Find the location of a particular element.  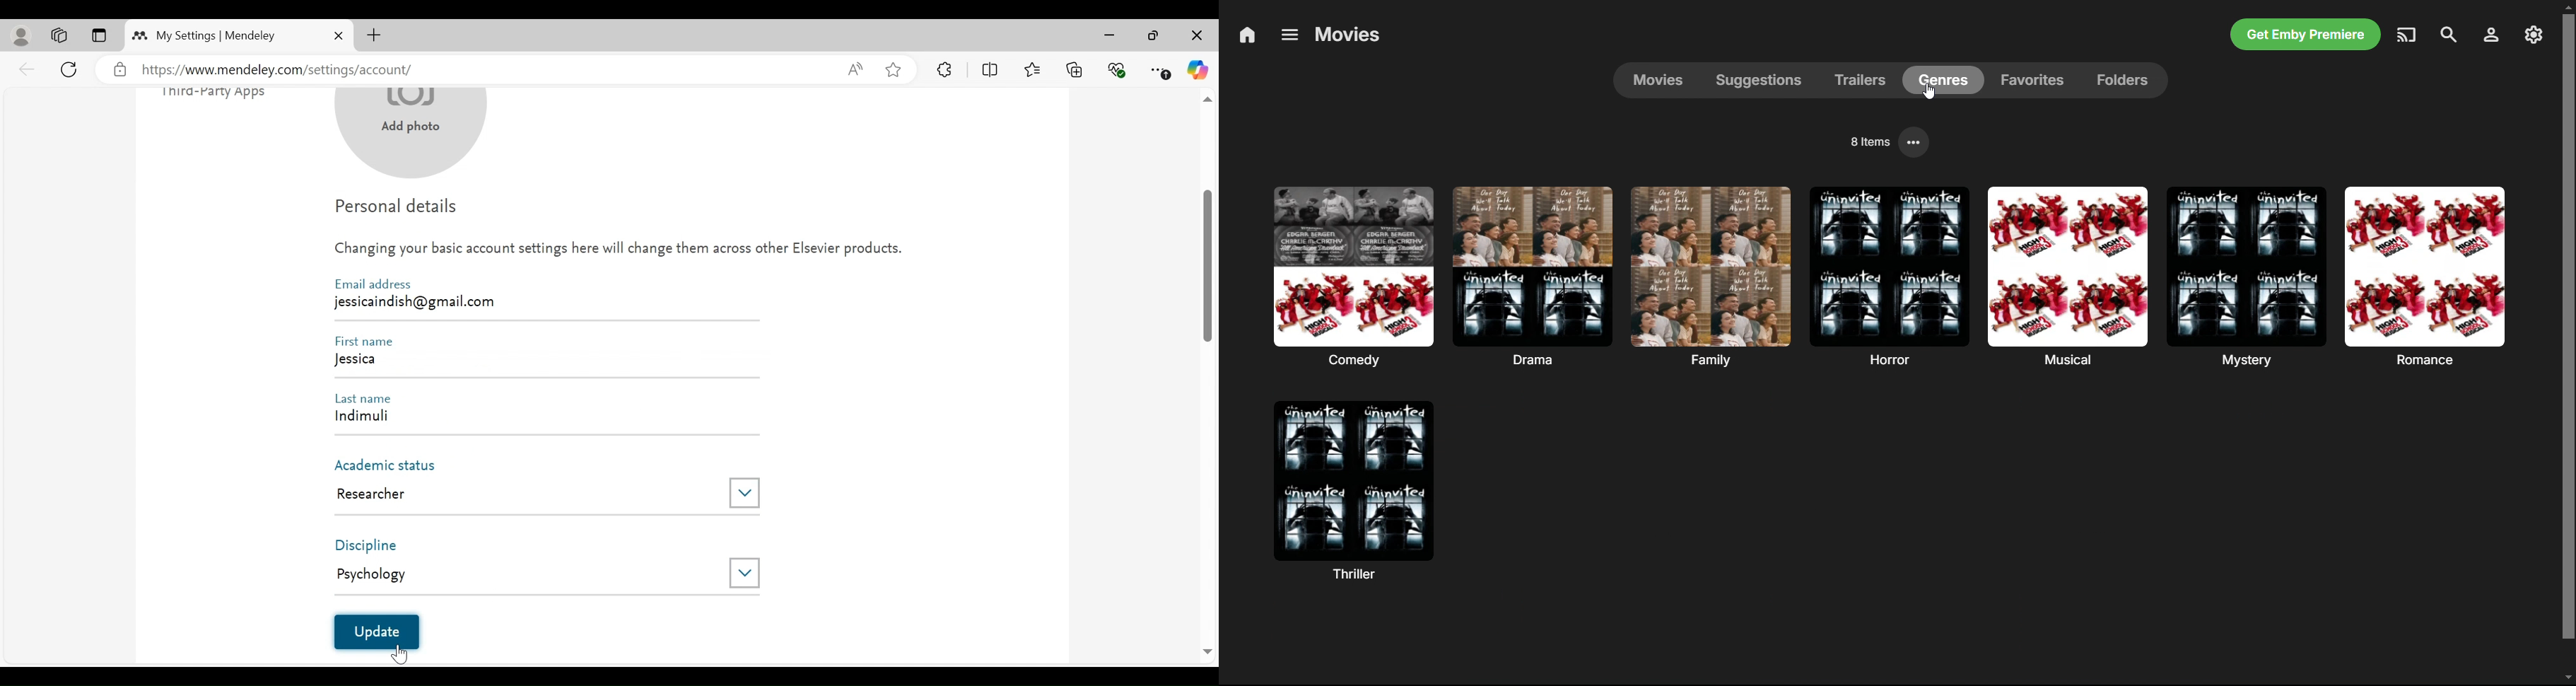

jessica is located at coordinates (544, 362).